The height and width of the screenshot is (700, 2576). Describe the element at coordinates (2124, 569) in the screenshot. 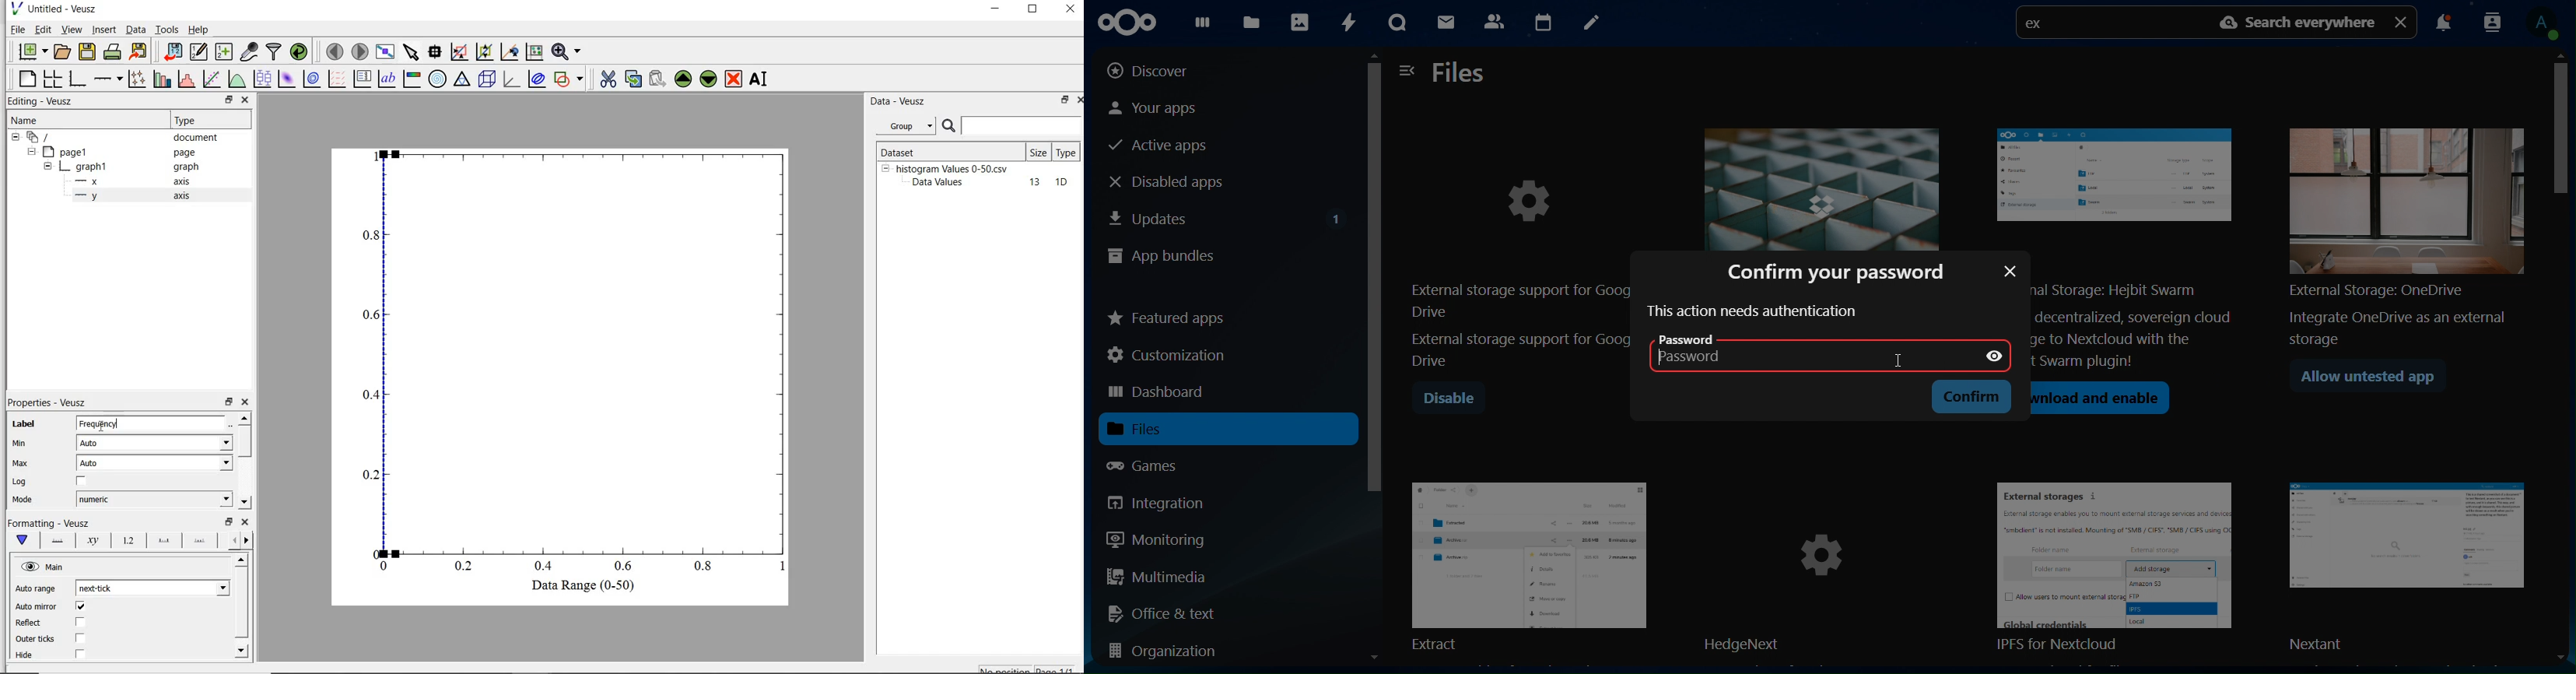

I see `IPFS for nextcloud` at that location.